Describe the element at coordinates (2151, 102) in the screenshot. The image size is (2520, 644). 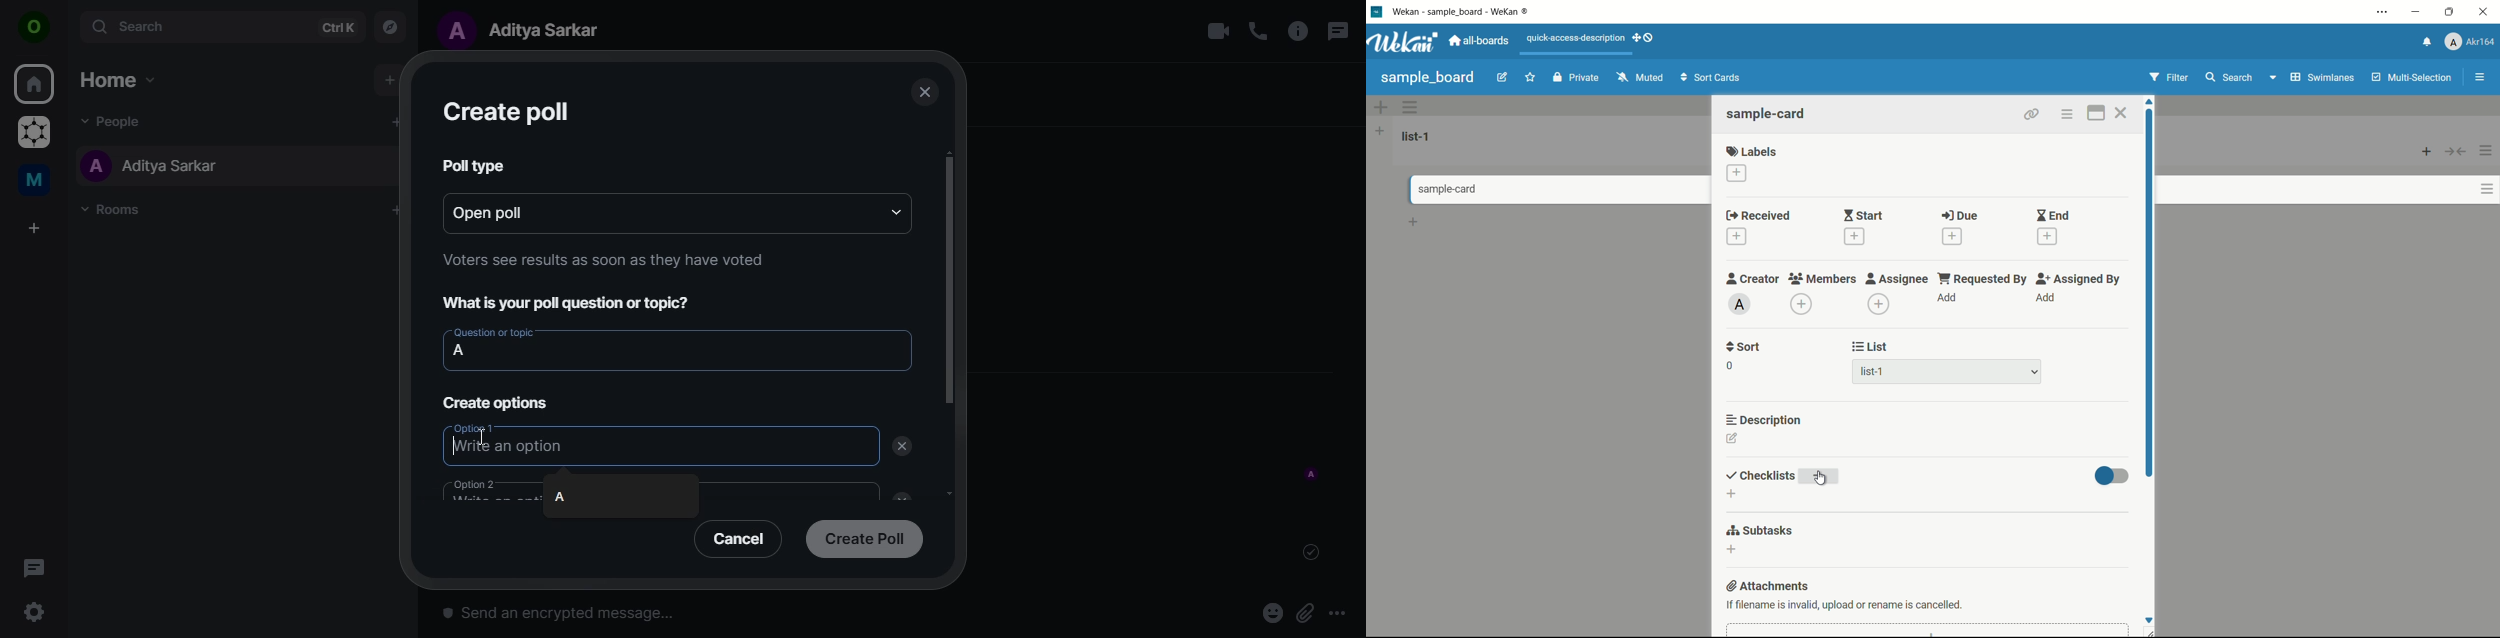
I see `scroll up` at that location.